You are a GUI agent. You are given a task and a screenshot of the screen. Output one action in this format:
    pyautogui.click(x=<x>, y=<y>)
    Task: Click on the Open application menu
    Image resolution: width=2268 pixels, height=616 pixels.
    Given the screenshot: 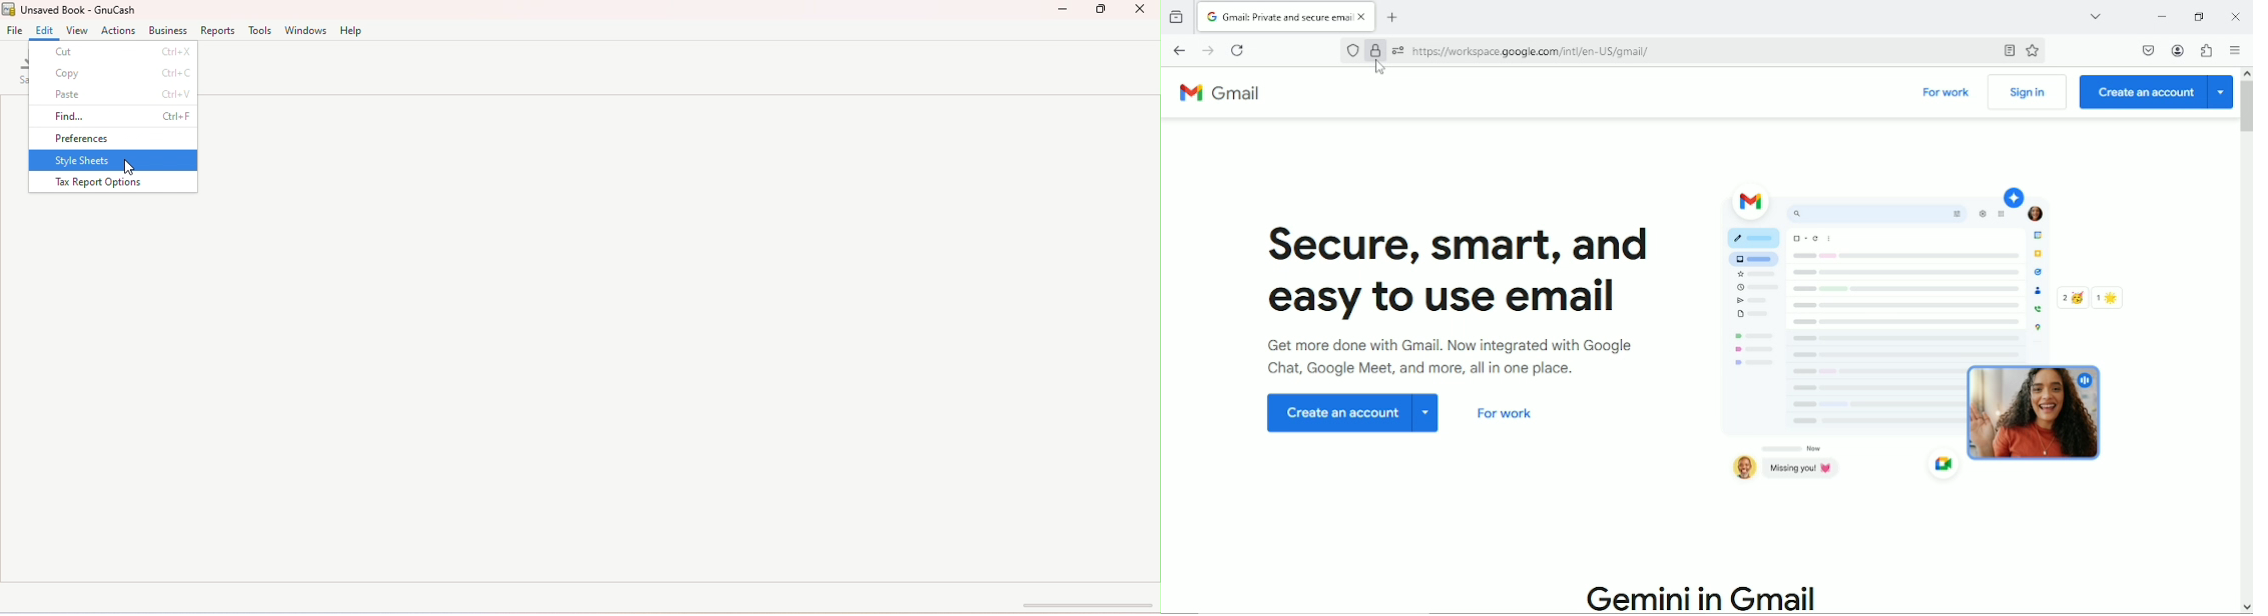 What is the action you would take?
    pyautogui.click(x=2235, y=49)
    